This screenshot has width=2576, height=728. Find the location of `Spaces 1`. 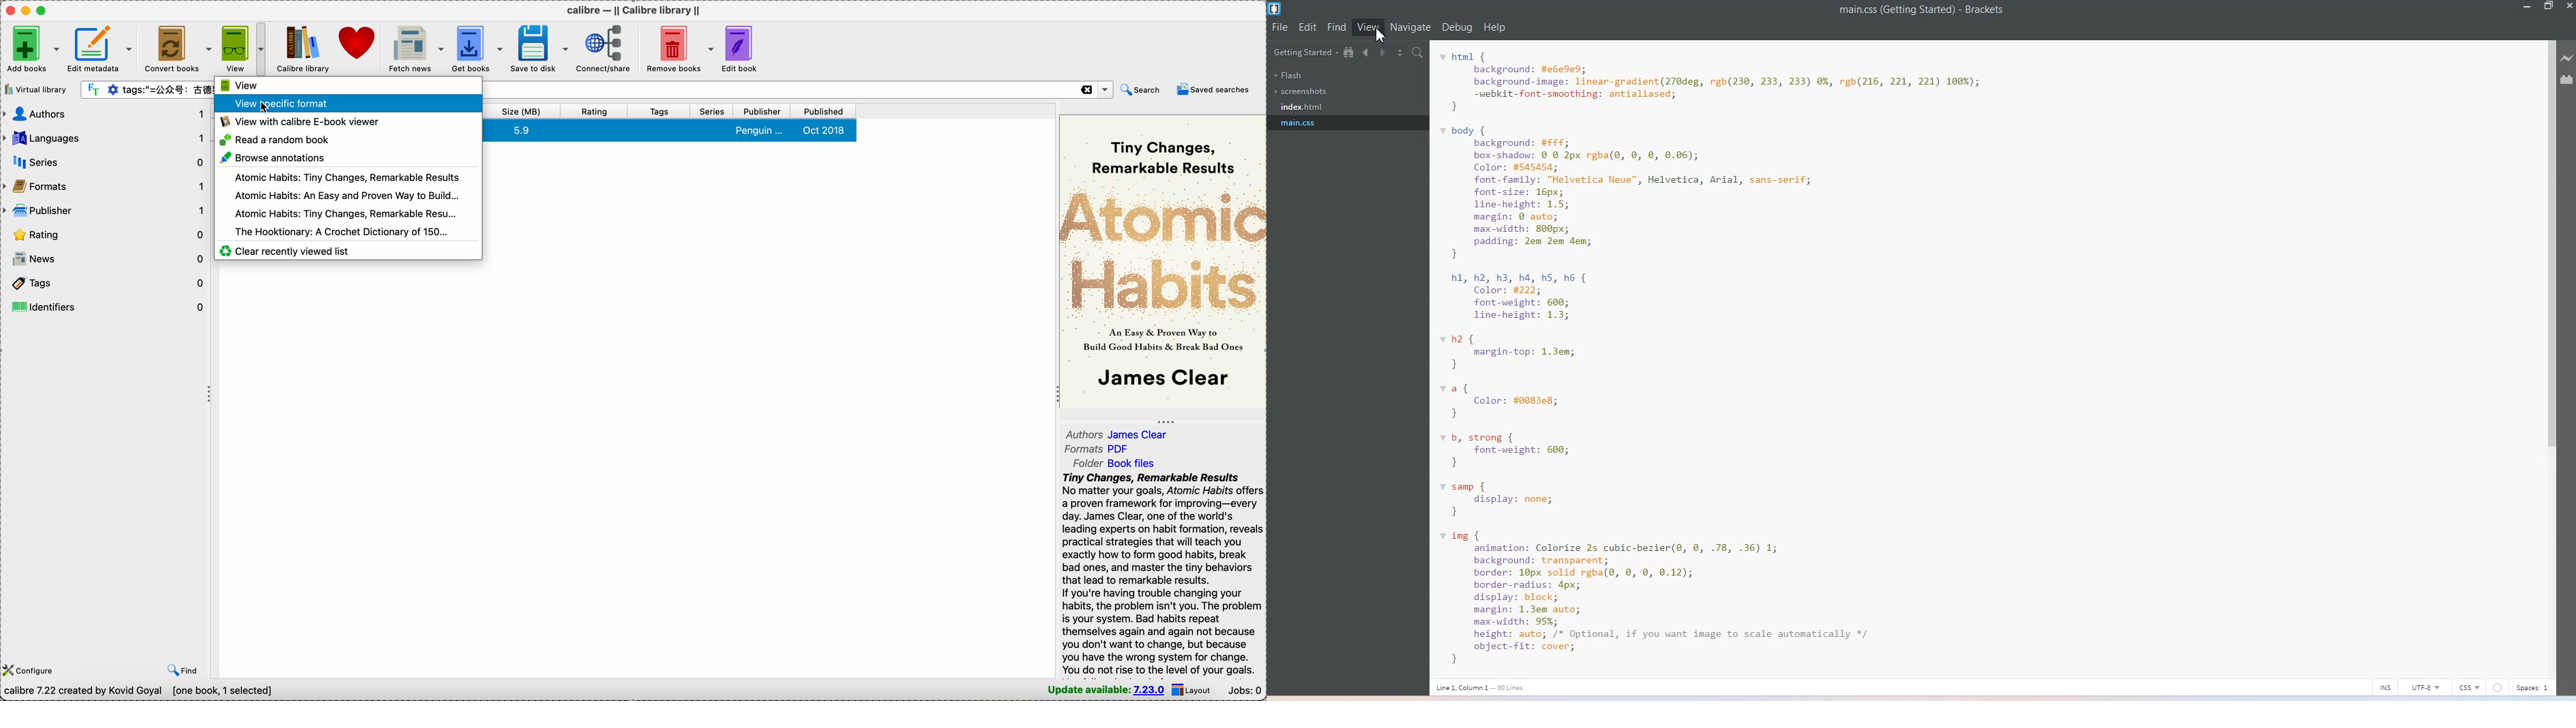

Spaces 1 is located at coordinates (2531, 688).